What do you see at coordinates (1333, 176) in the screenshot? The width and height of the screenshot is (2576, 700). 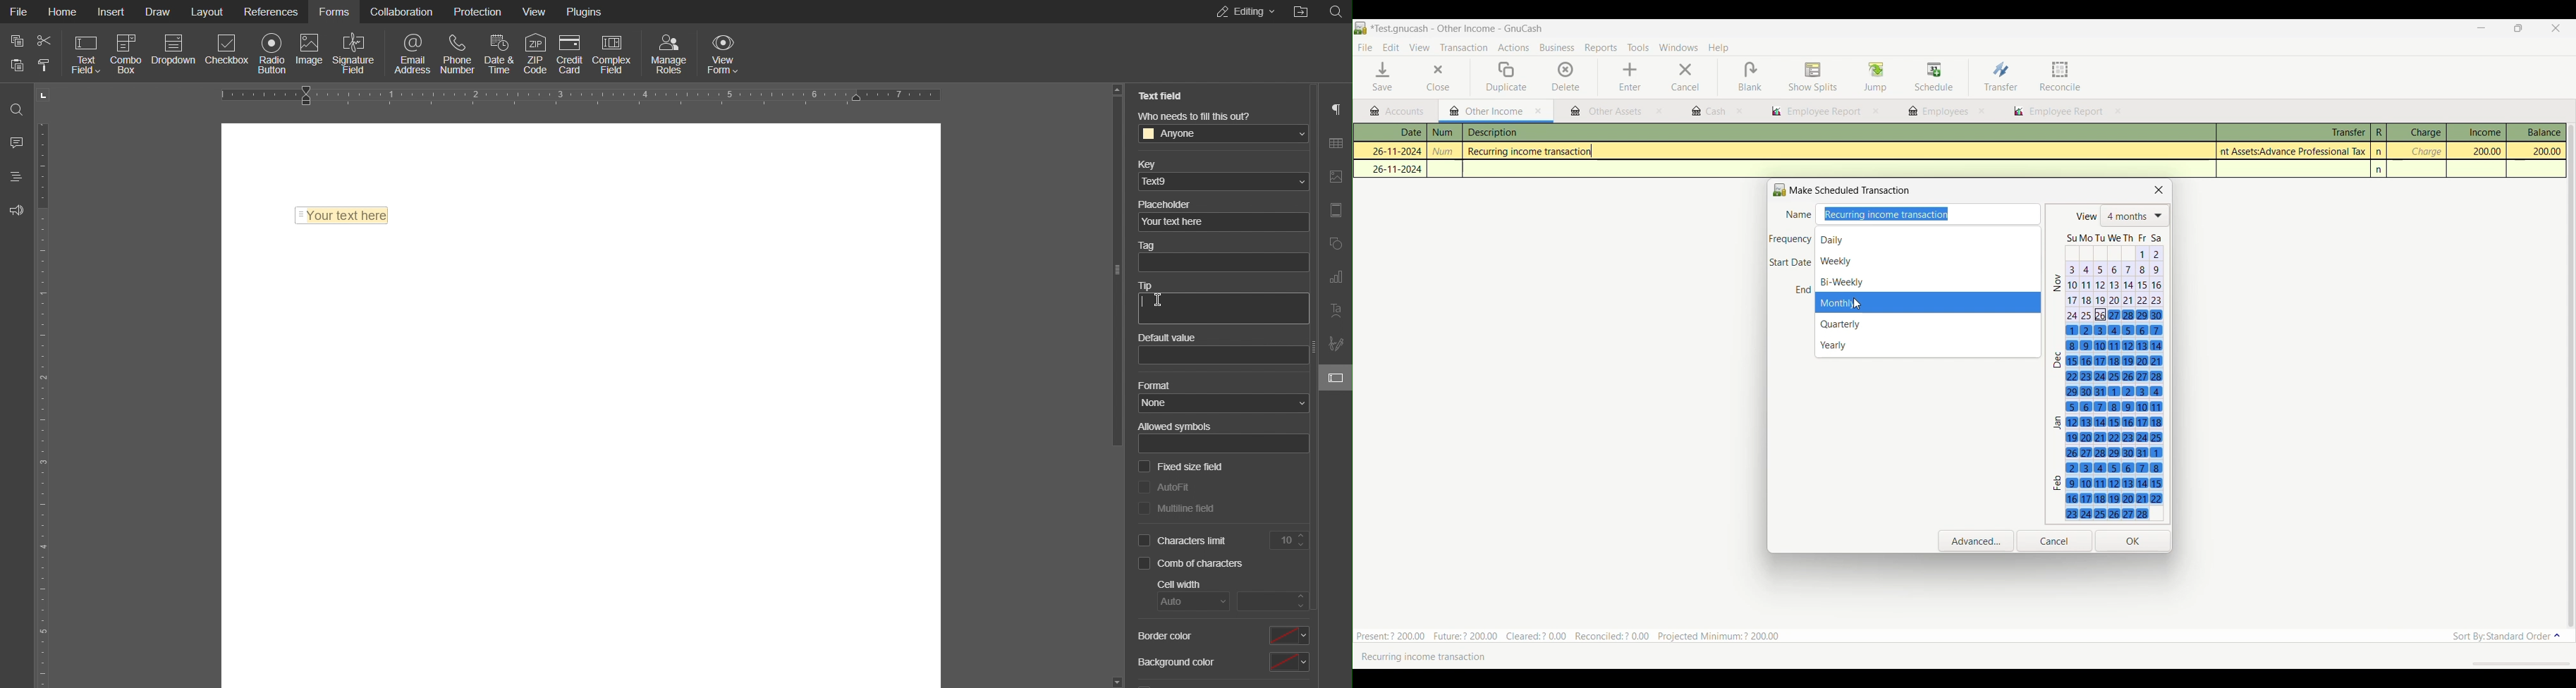 I see `Image Settings` at bounding box center [1333, 176].